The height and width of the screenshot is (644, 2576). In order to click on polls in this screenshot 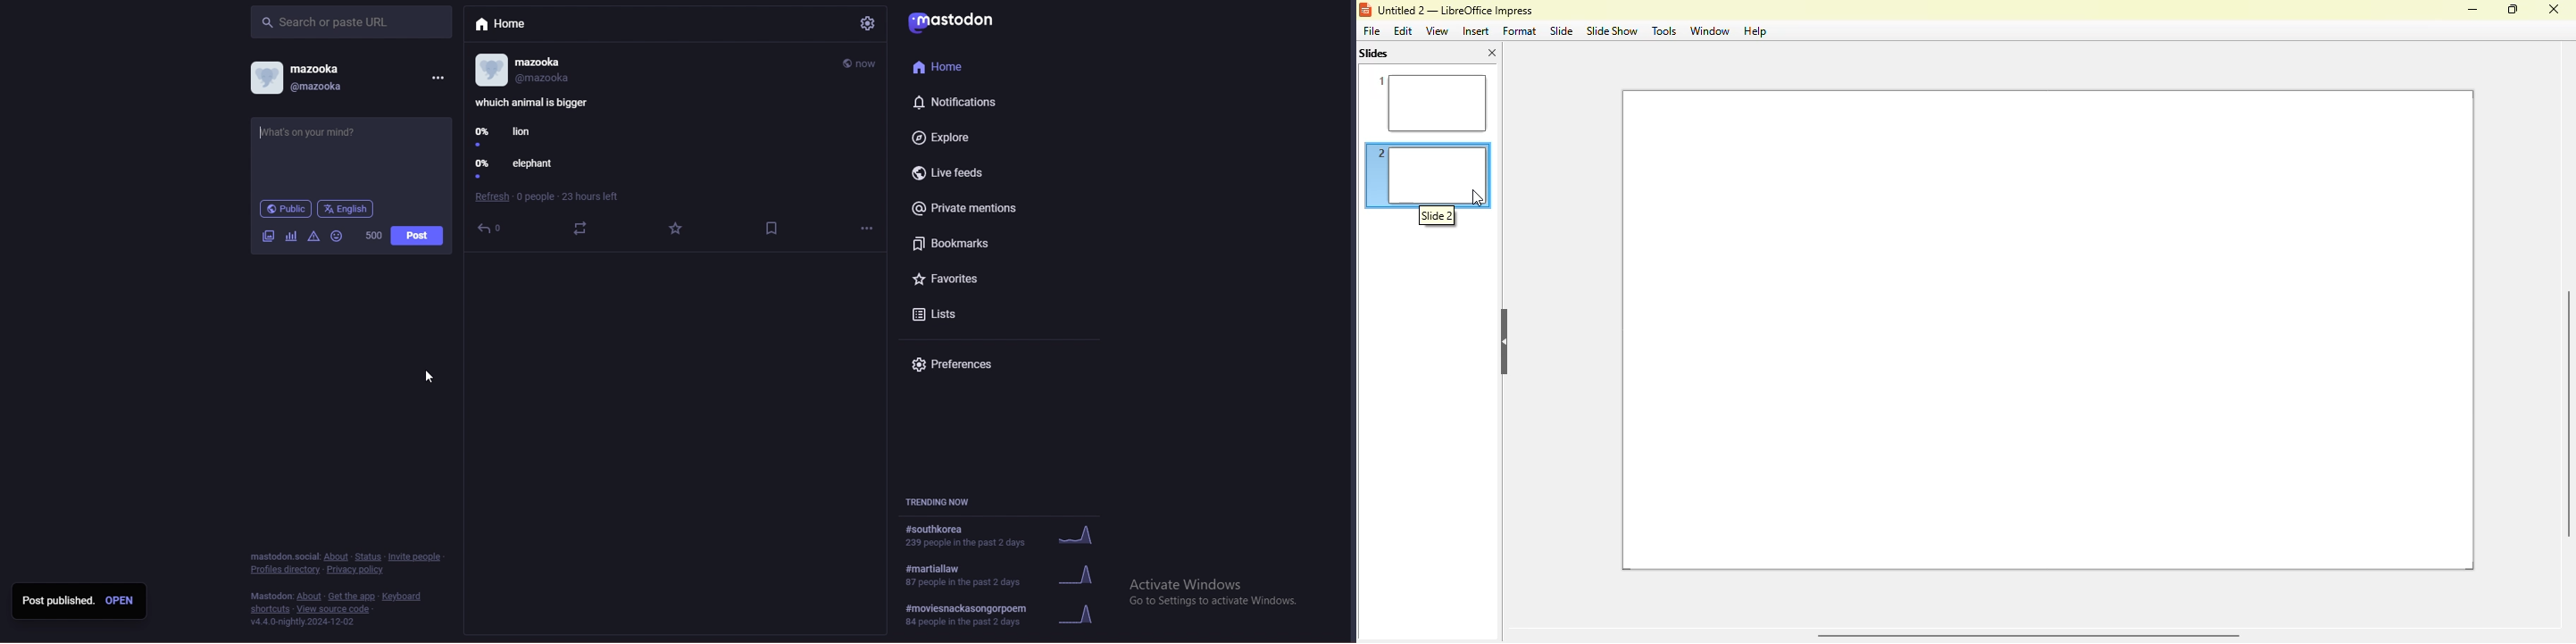, I will do `click(292, 236)`.